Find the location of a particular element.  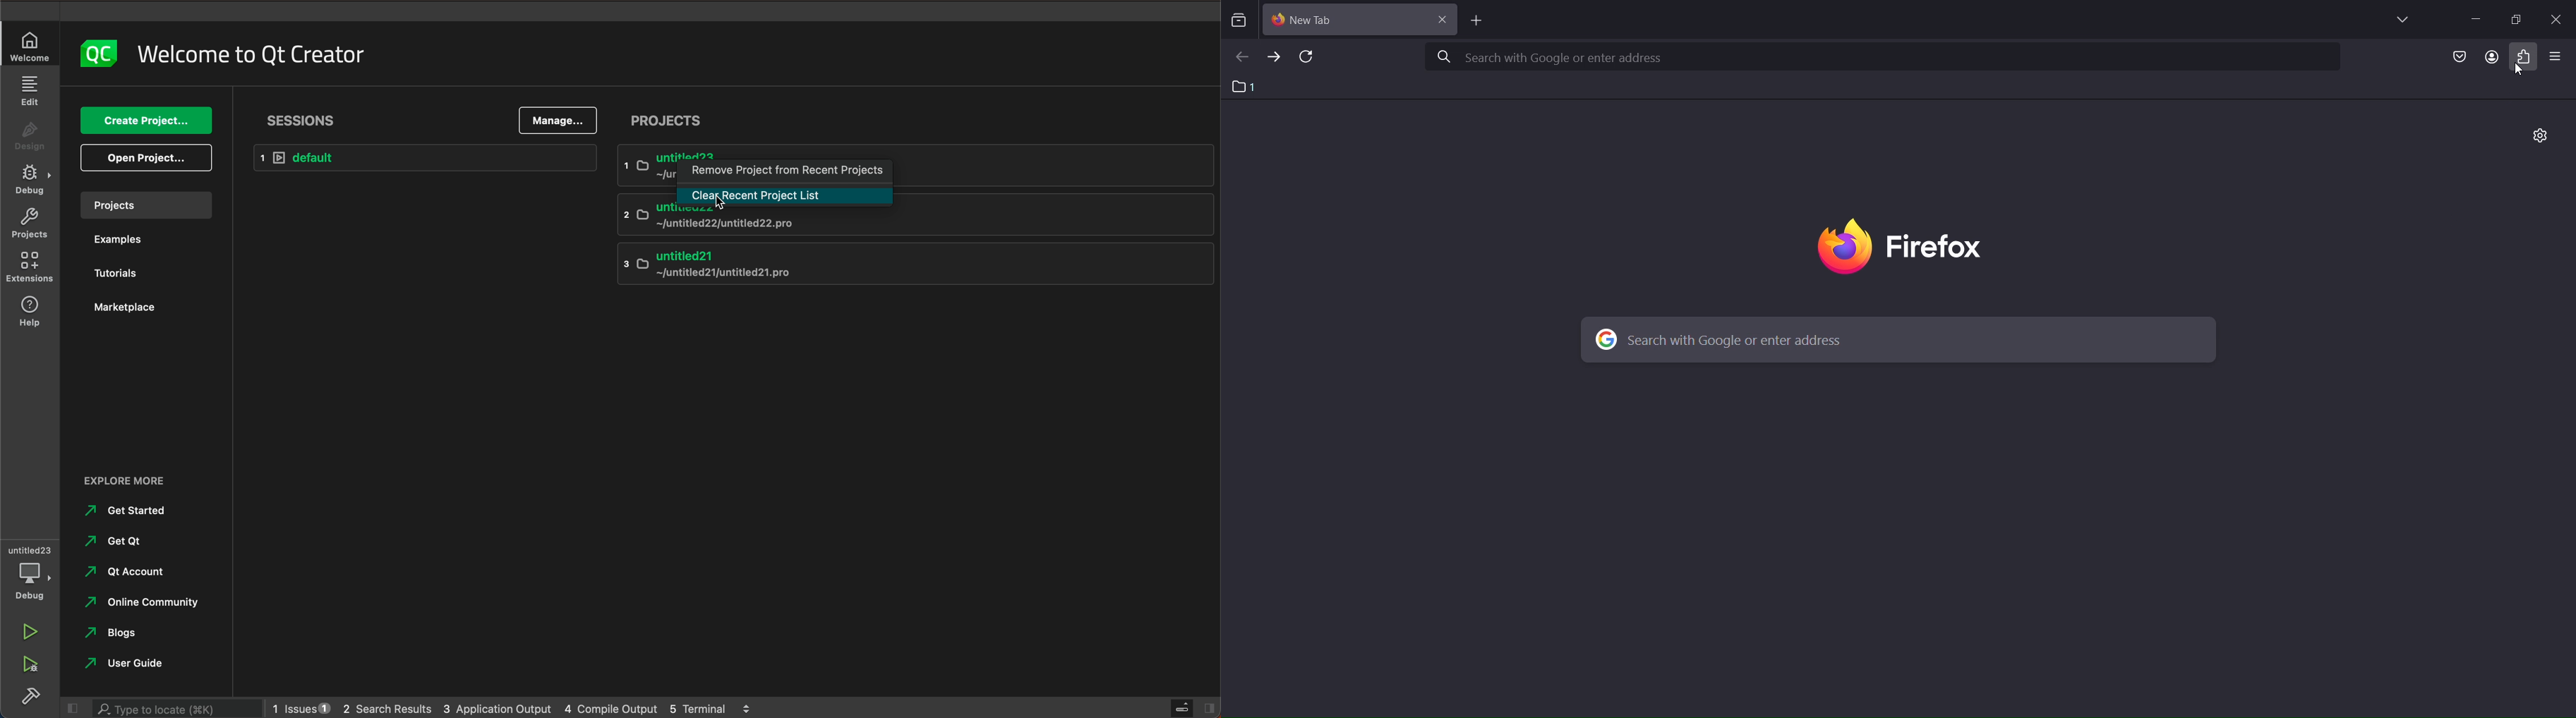

search with google or enter address is located at coordinates (1882, 56).